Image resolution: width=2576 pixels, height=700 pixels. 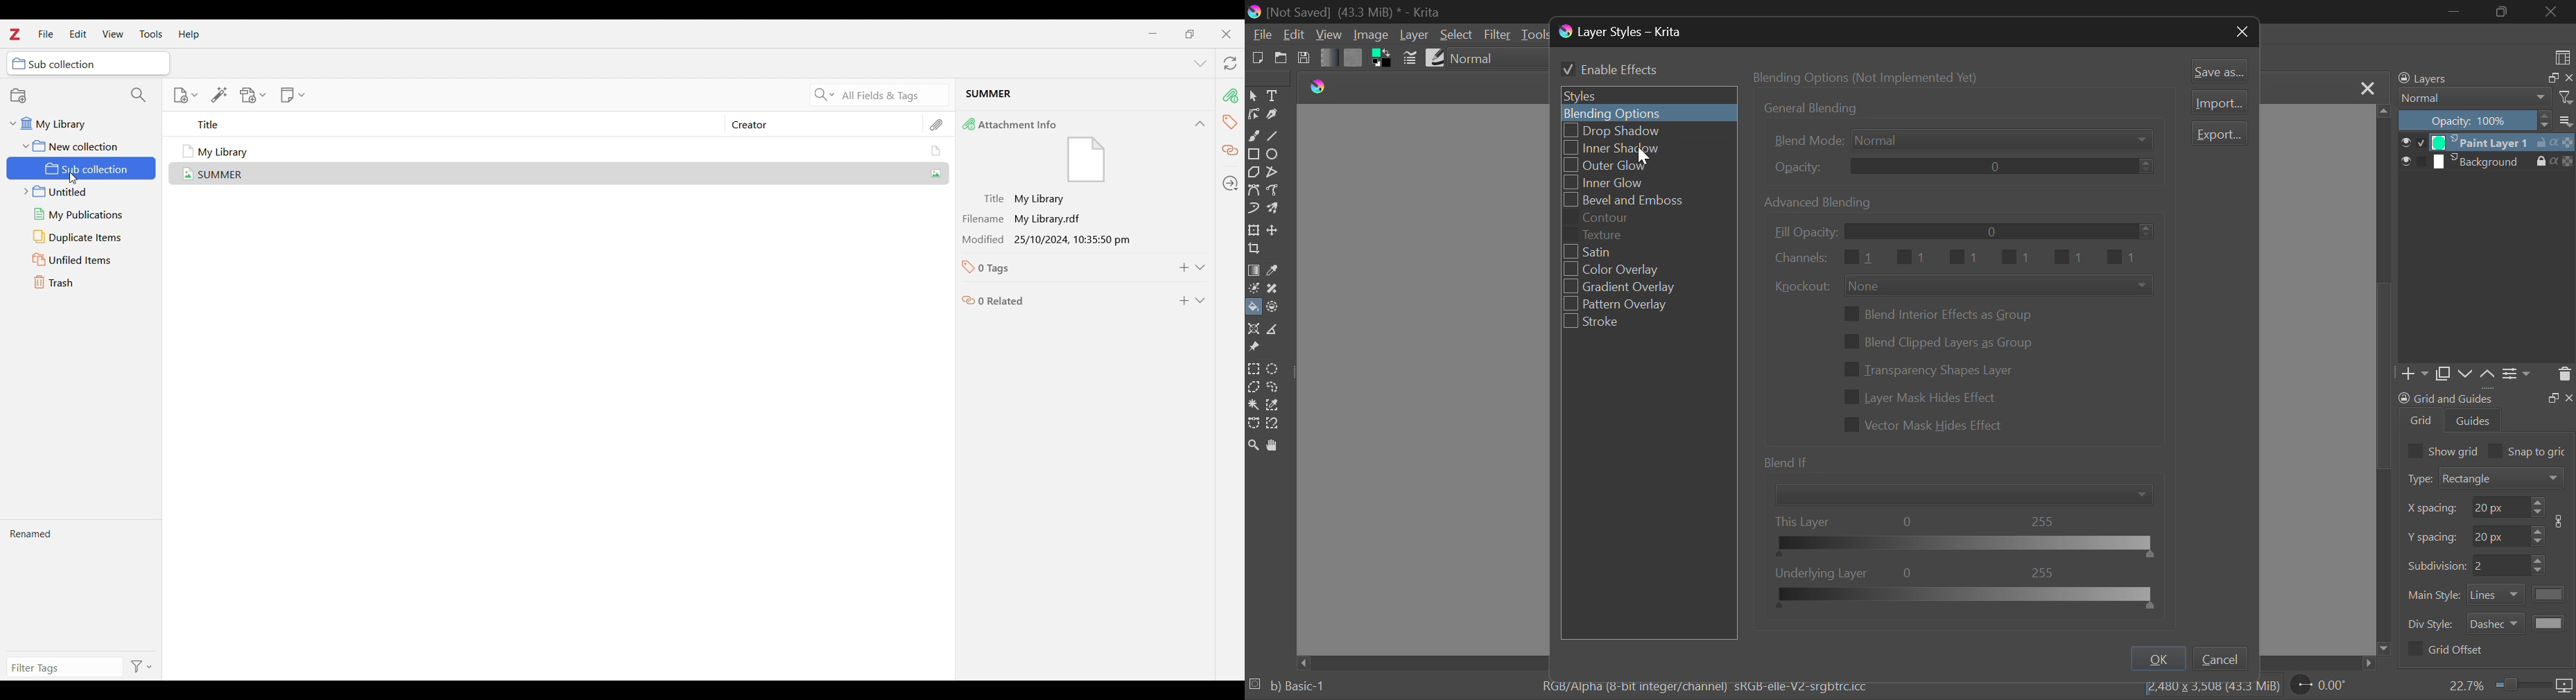 I want to click on Measurements, so click(x=1274, y=329).